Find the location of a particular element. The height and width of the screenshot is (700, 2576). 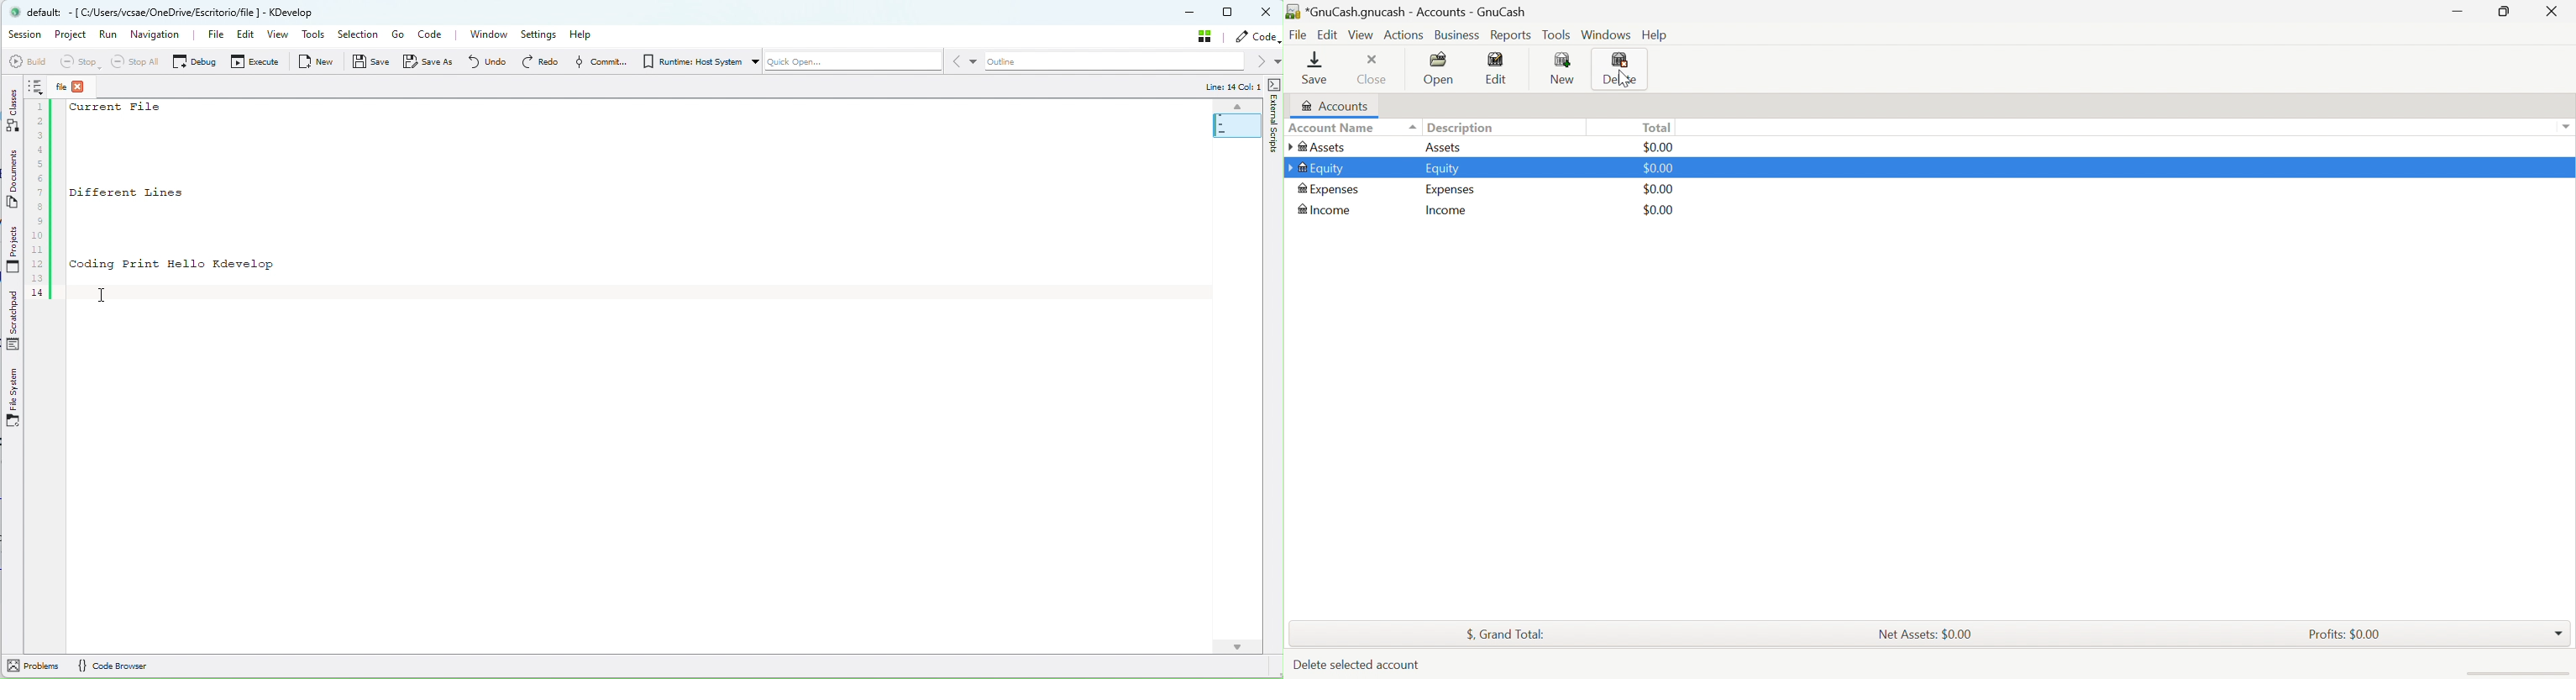

Different Lines is located at coordinates (150, 192).